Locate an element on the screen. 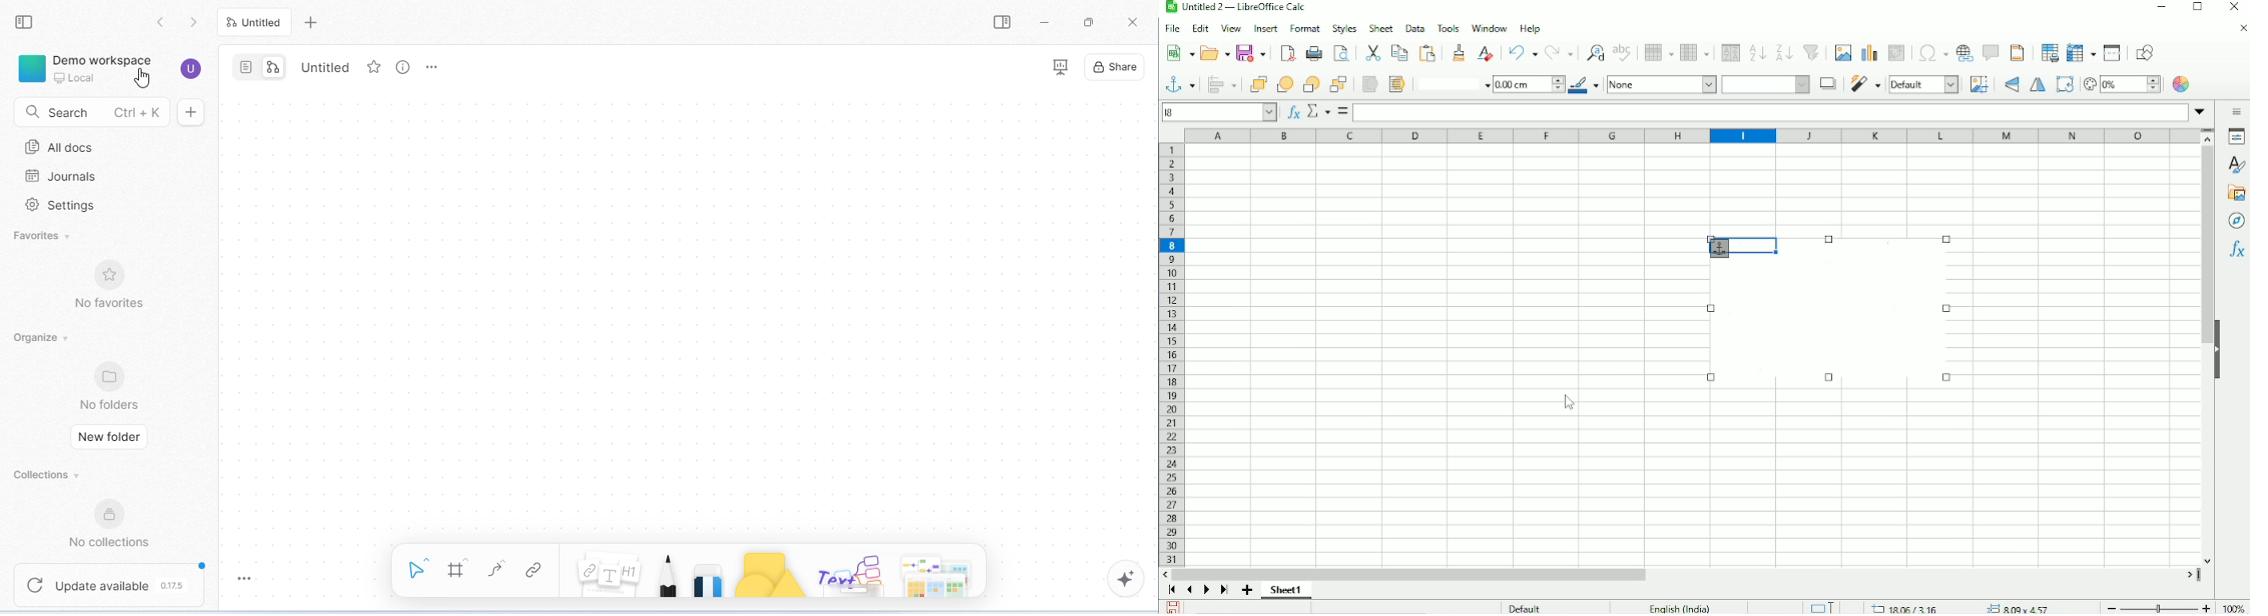 Image resolution: width=2268 pixels, height=616 pixels. organize is located at coordinates (40, 338).